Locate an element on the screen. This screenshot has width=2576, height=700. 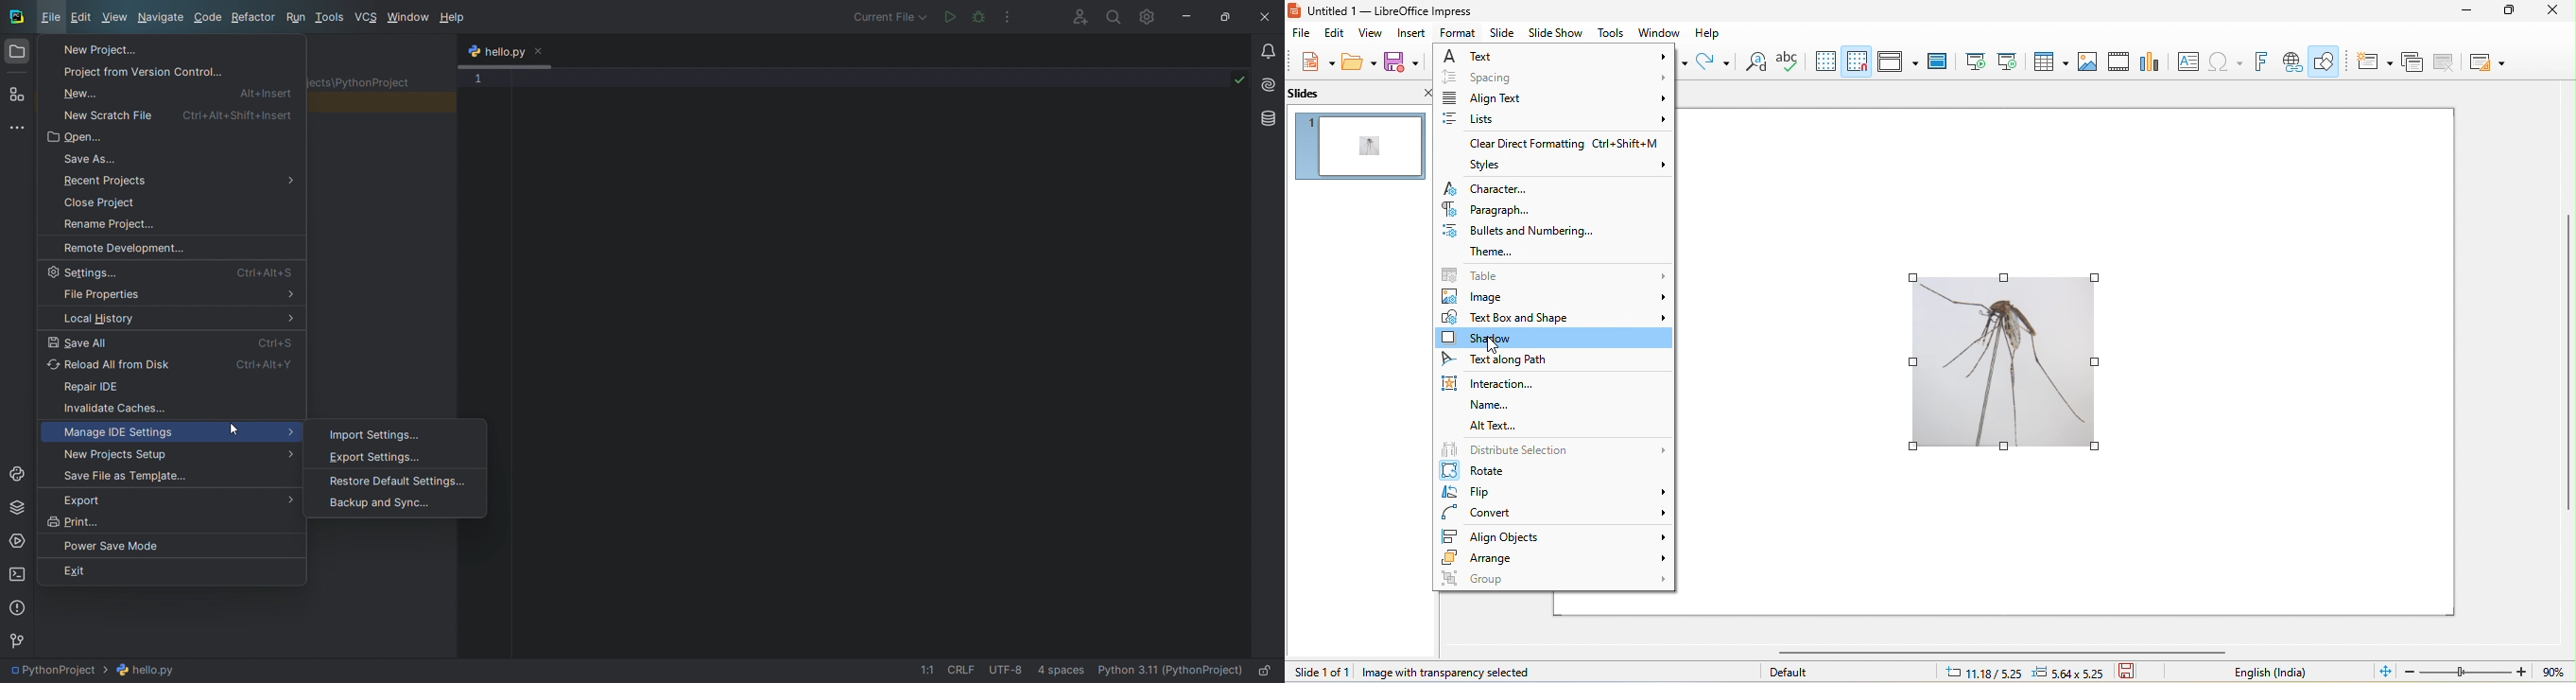
show draw functions is located at coordinates (2325, 62).